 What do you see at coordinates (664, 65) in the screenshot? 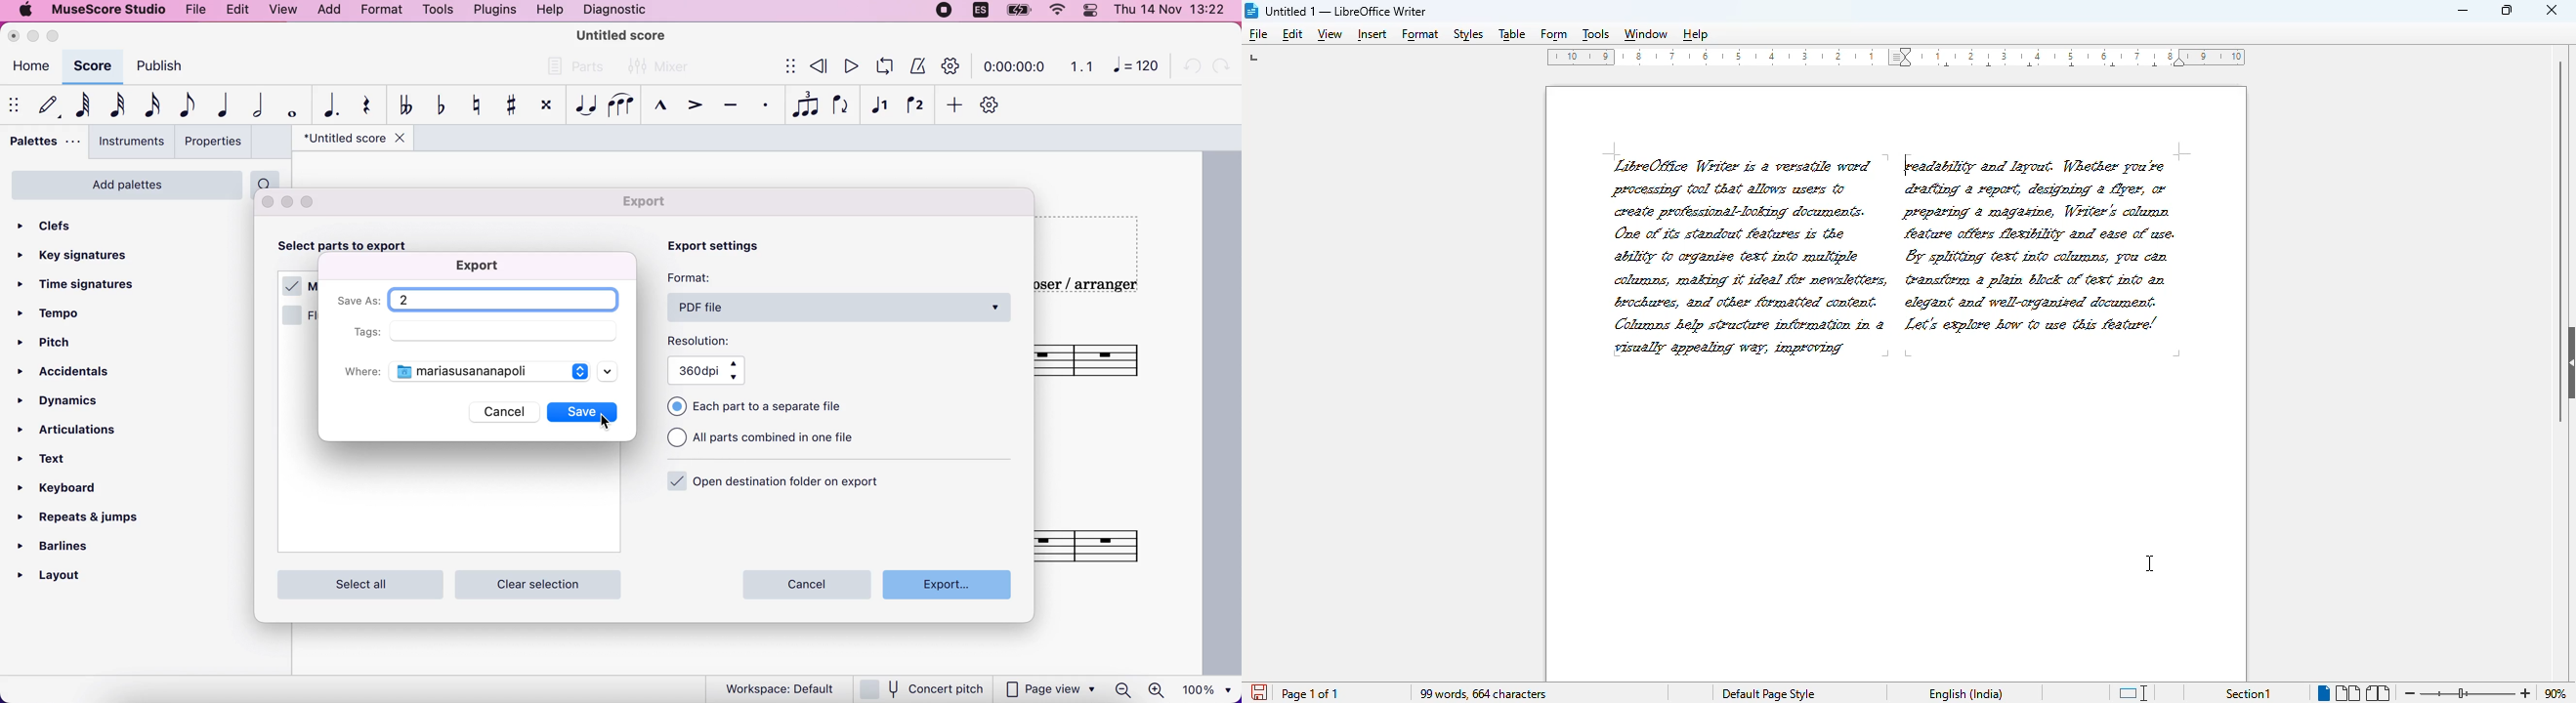
I see `mixer` at bounding box center [664, 65].